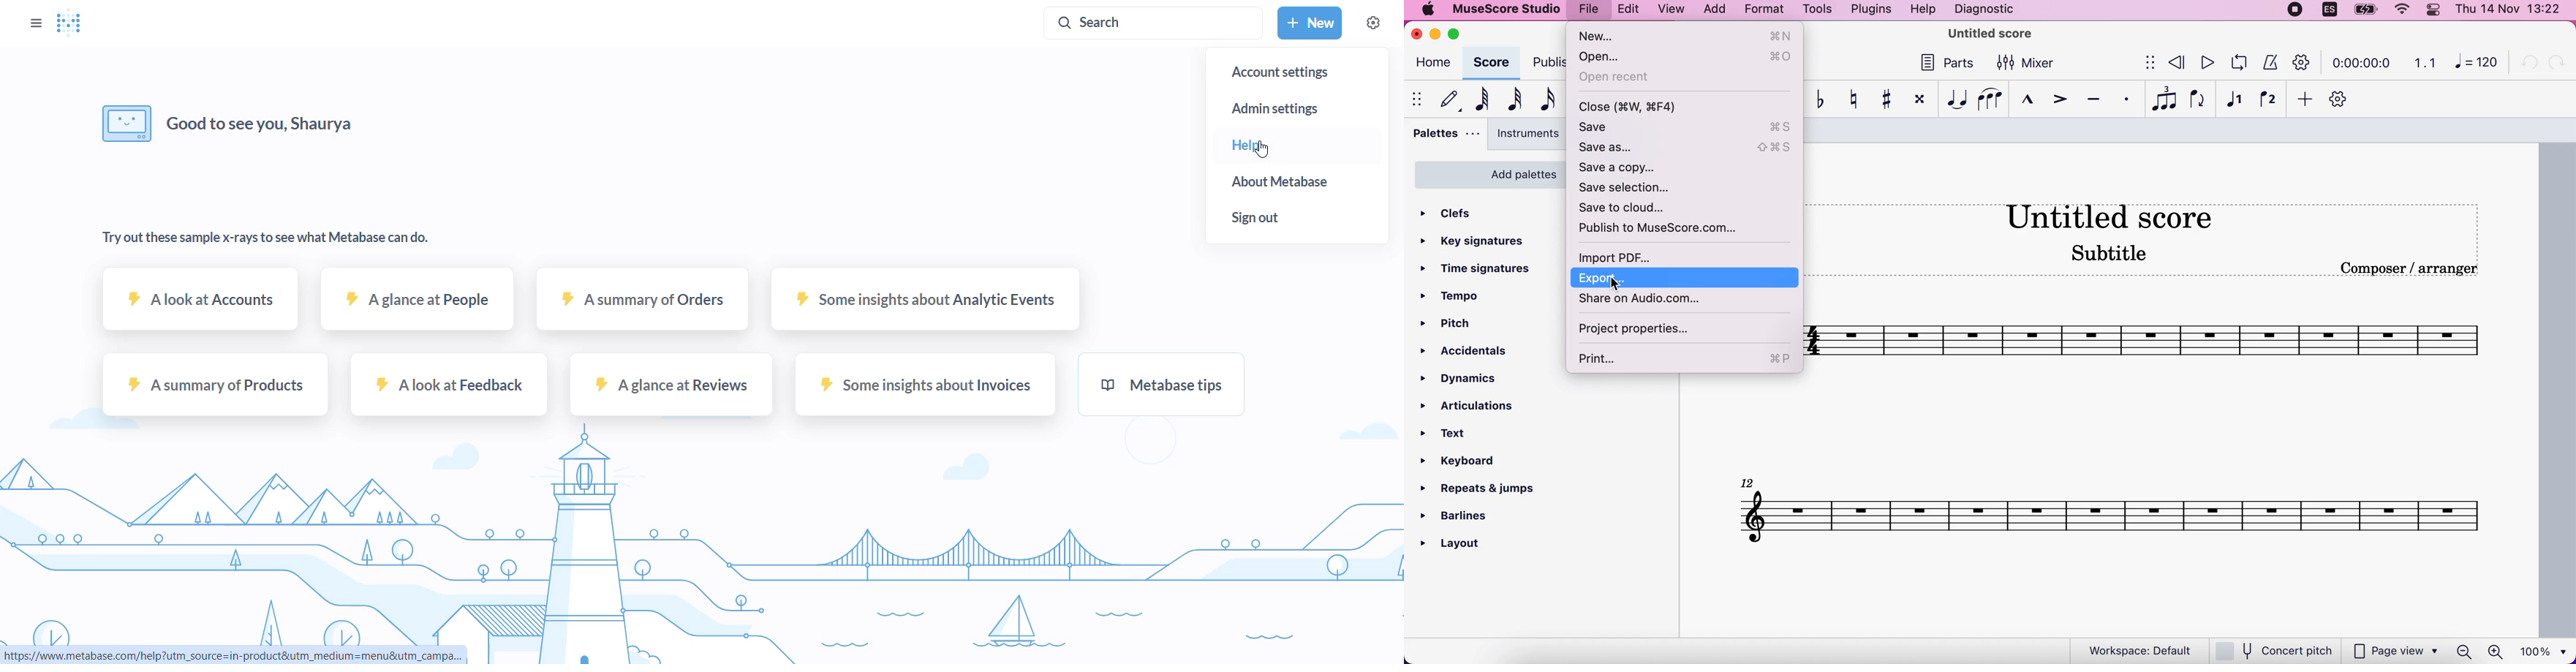 Image resolution: width=2576 pixels, height=672 pixels. Describe the element at coordinates (72, 23) in the screenshot. I see `Metabase logo` at that location.